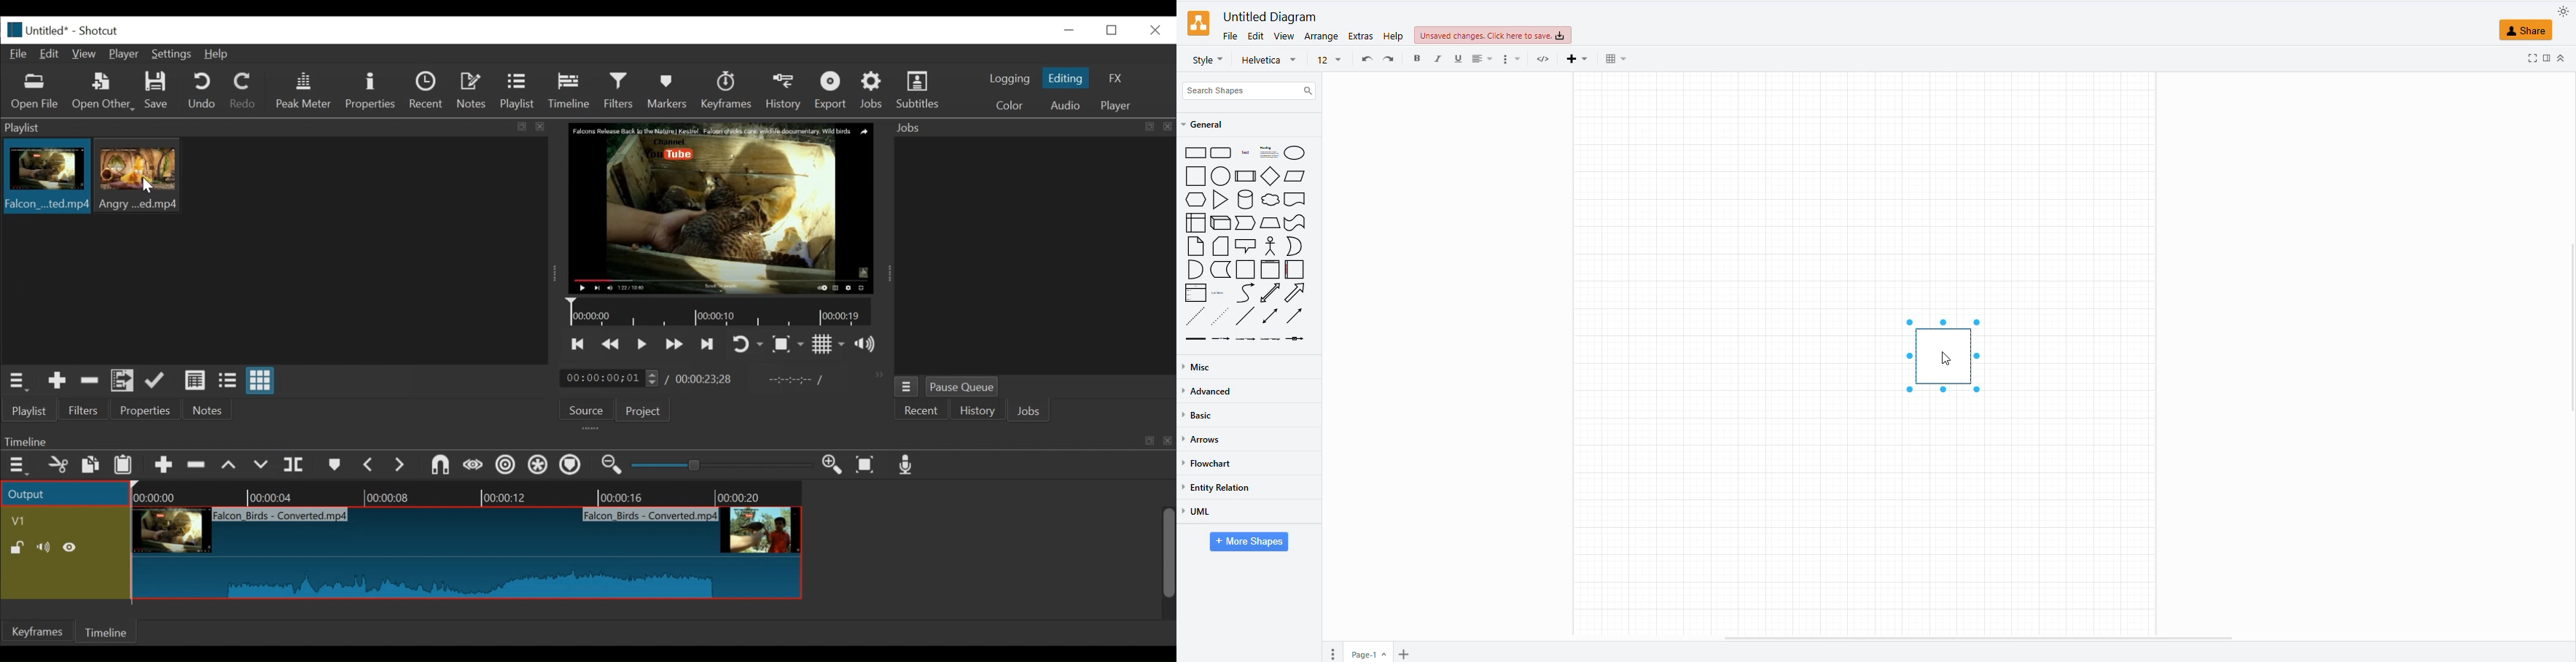 The height and width of the screenshot is (672, 2576). What do you see at coordinates (1034, 255) in the screenshot?
I see `jobs panel` at bounding box center [1034, 255].